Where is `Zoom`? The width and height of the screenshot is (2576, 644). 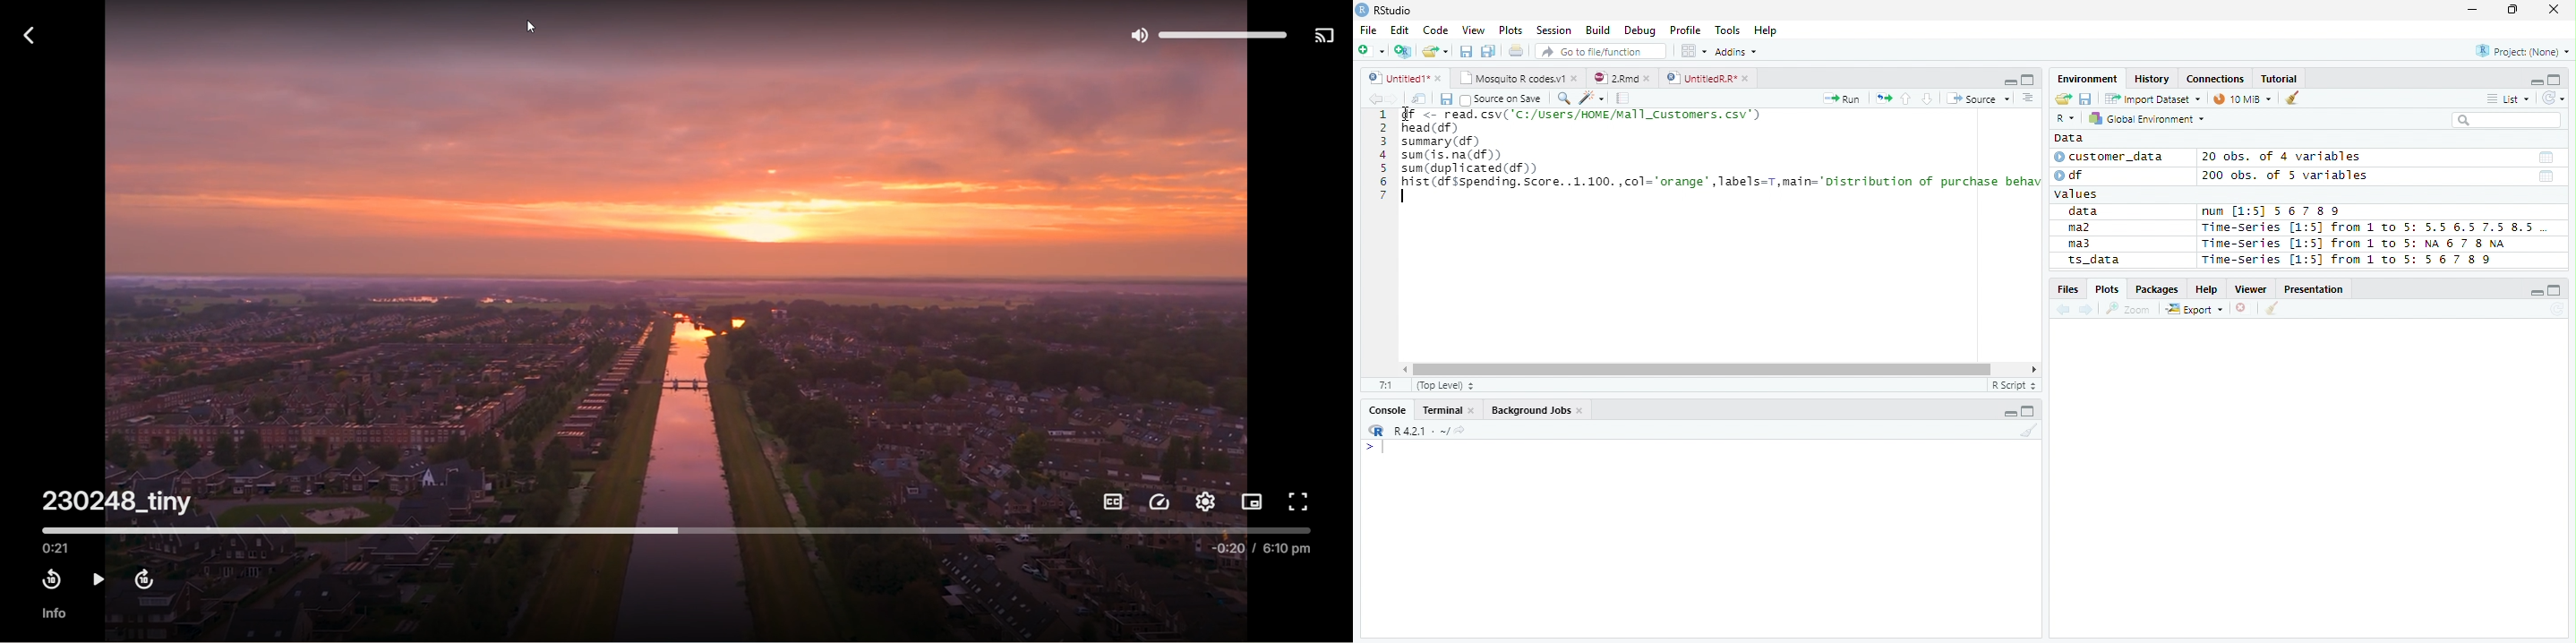 Zoom is located at coordinates (2128, 309).